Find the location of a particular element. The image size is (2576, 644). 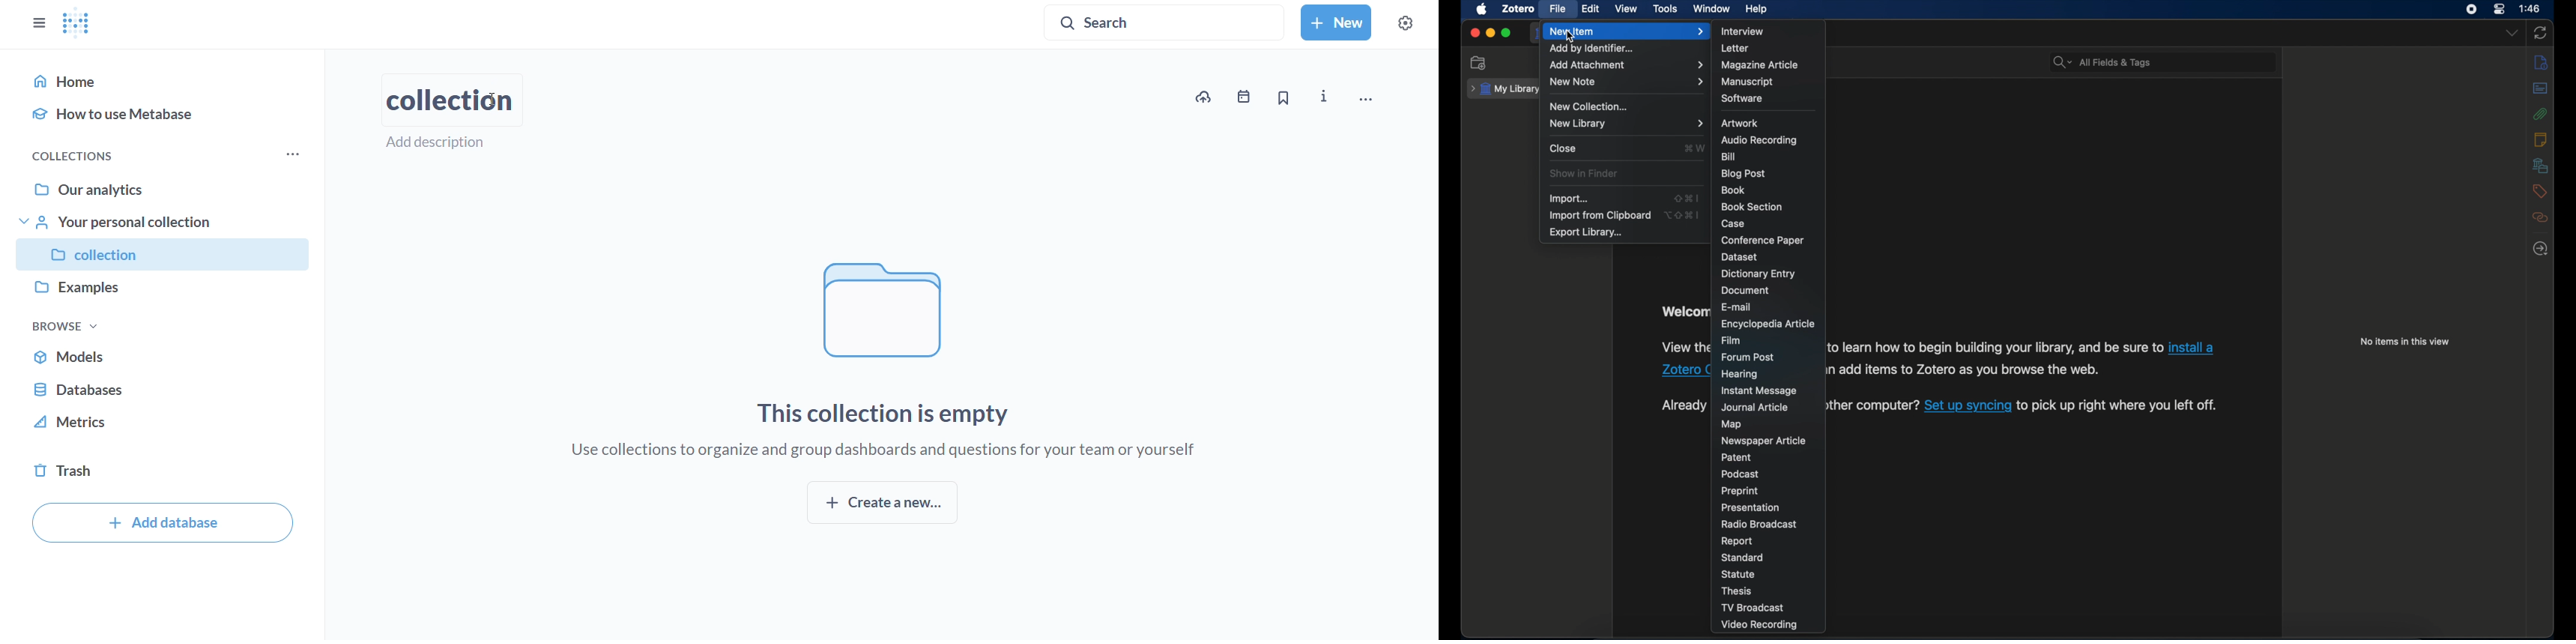

podcast is located at coordinates (1740, 474).